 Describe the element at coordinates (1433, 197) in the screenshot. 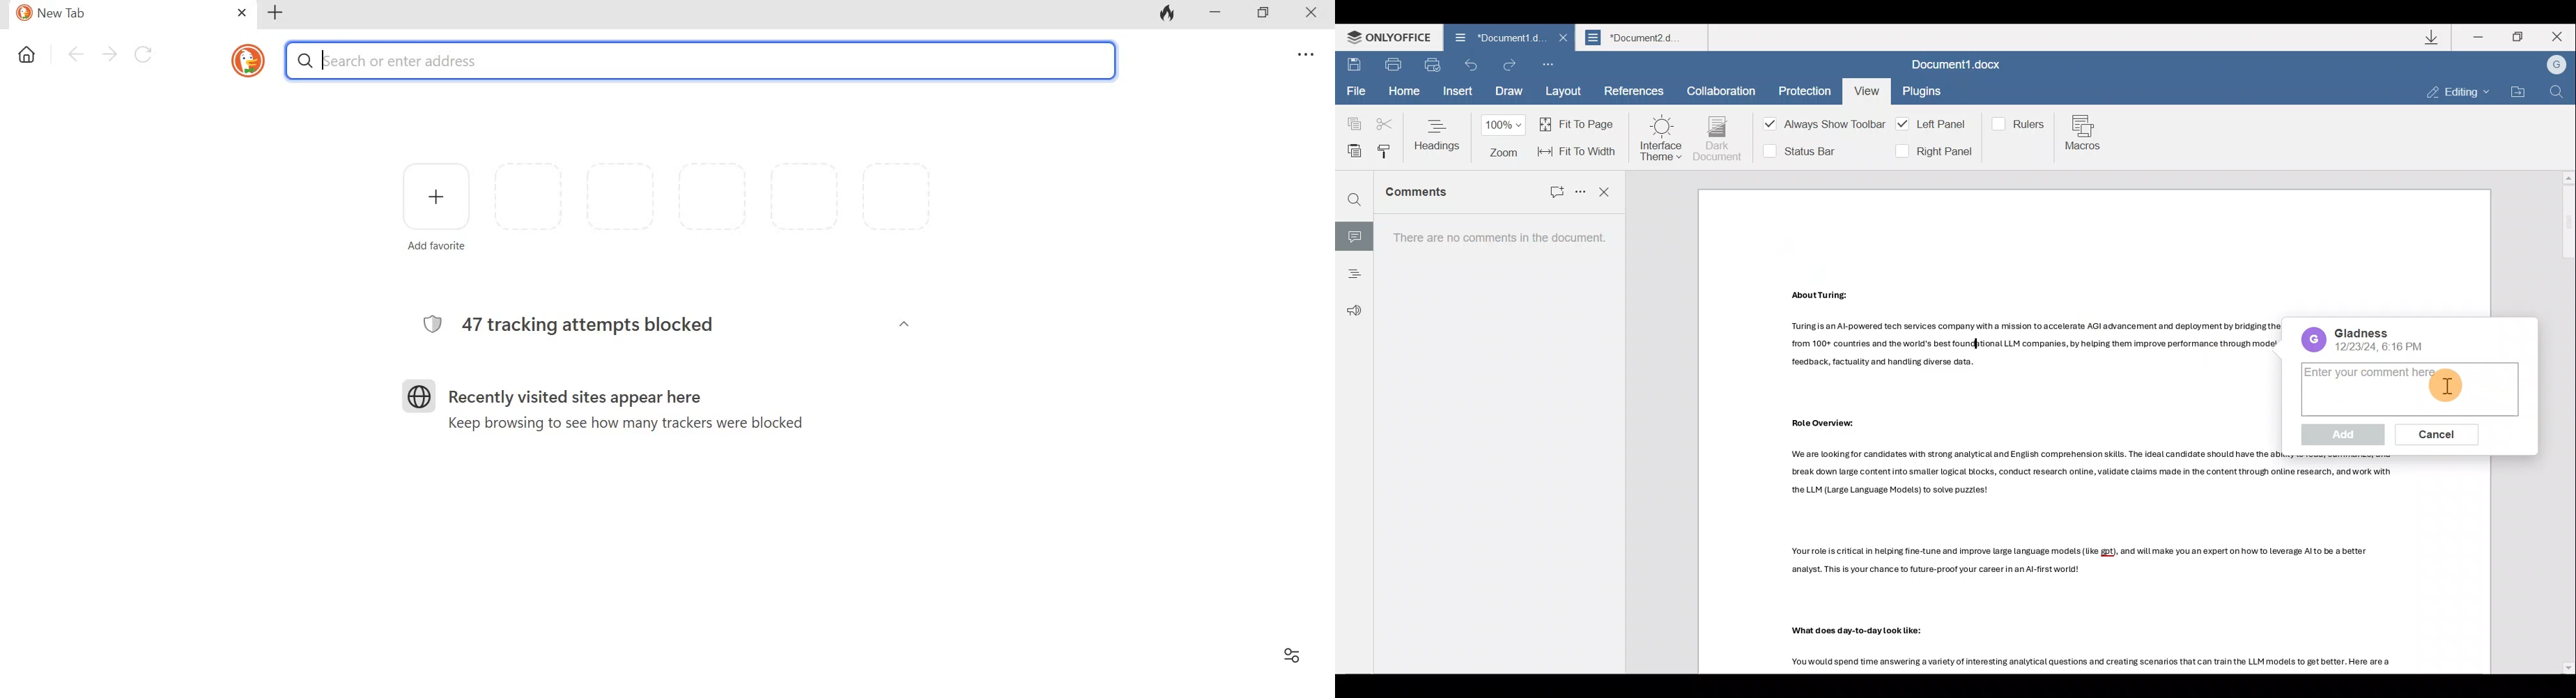

I see `Comments` at that location.